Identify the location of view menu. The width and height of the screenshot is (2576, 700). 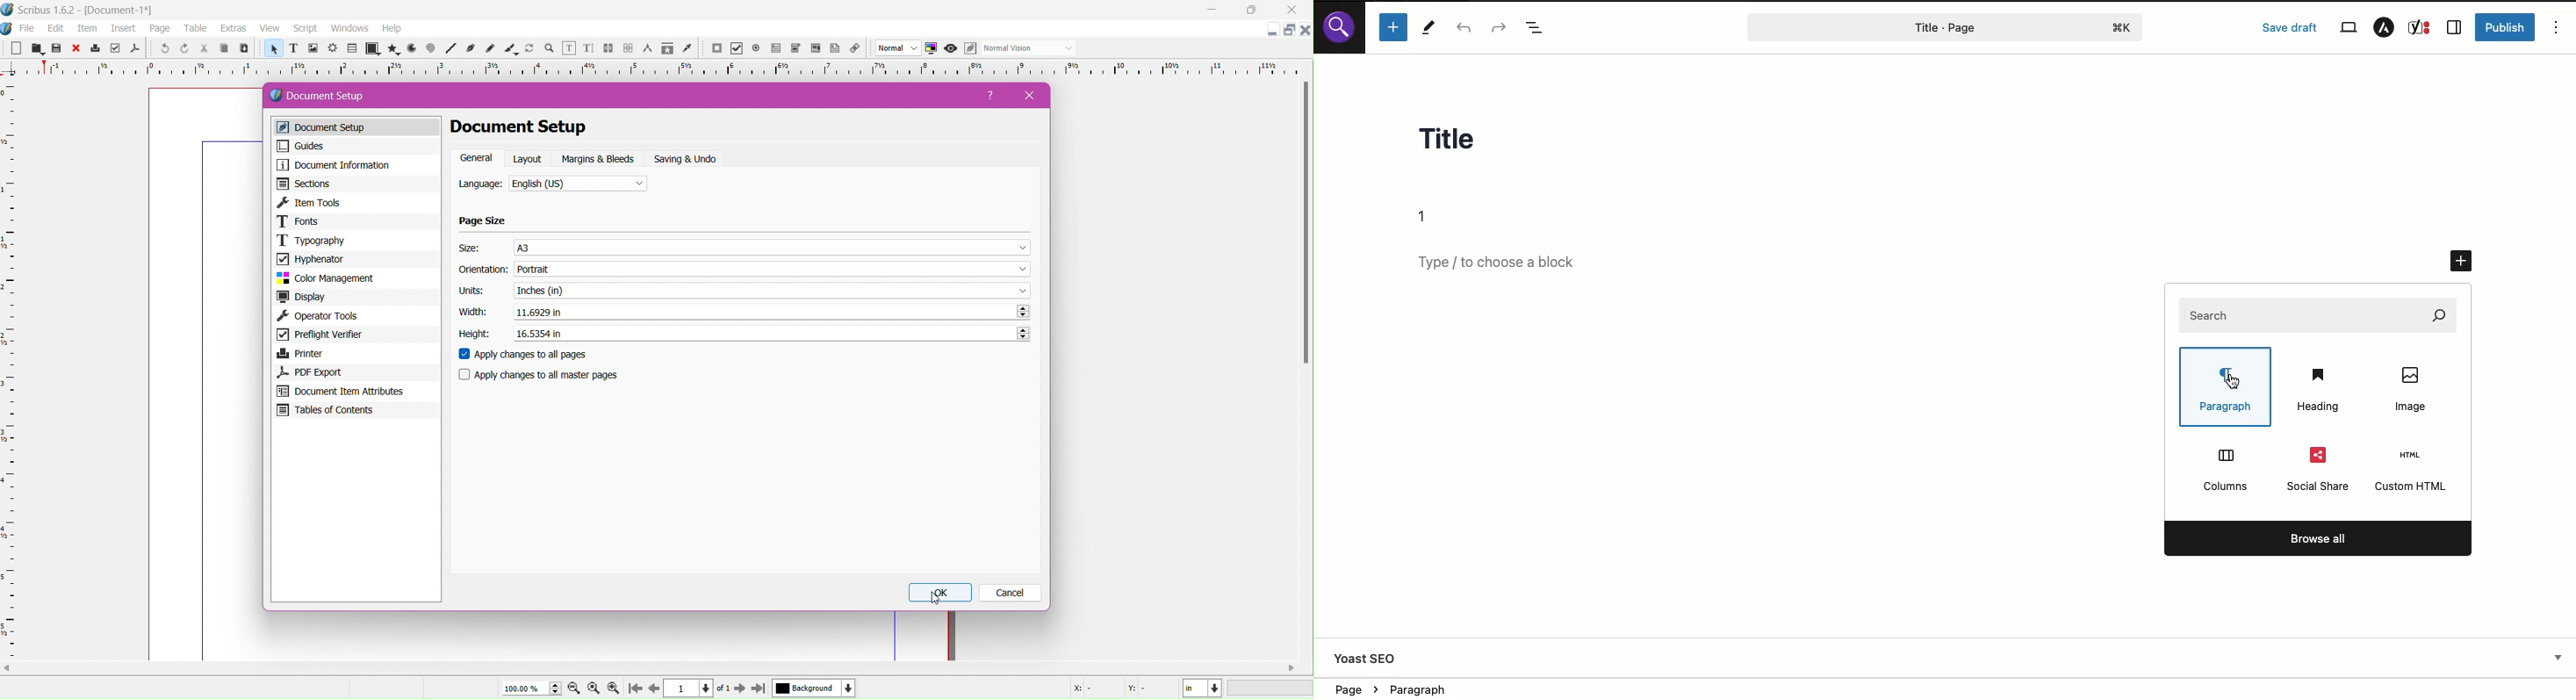
(270, 29).